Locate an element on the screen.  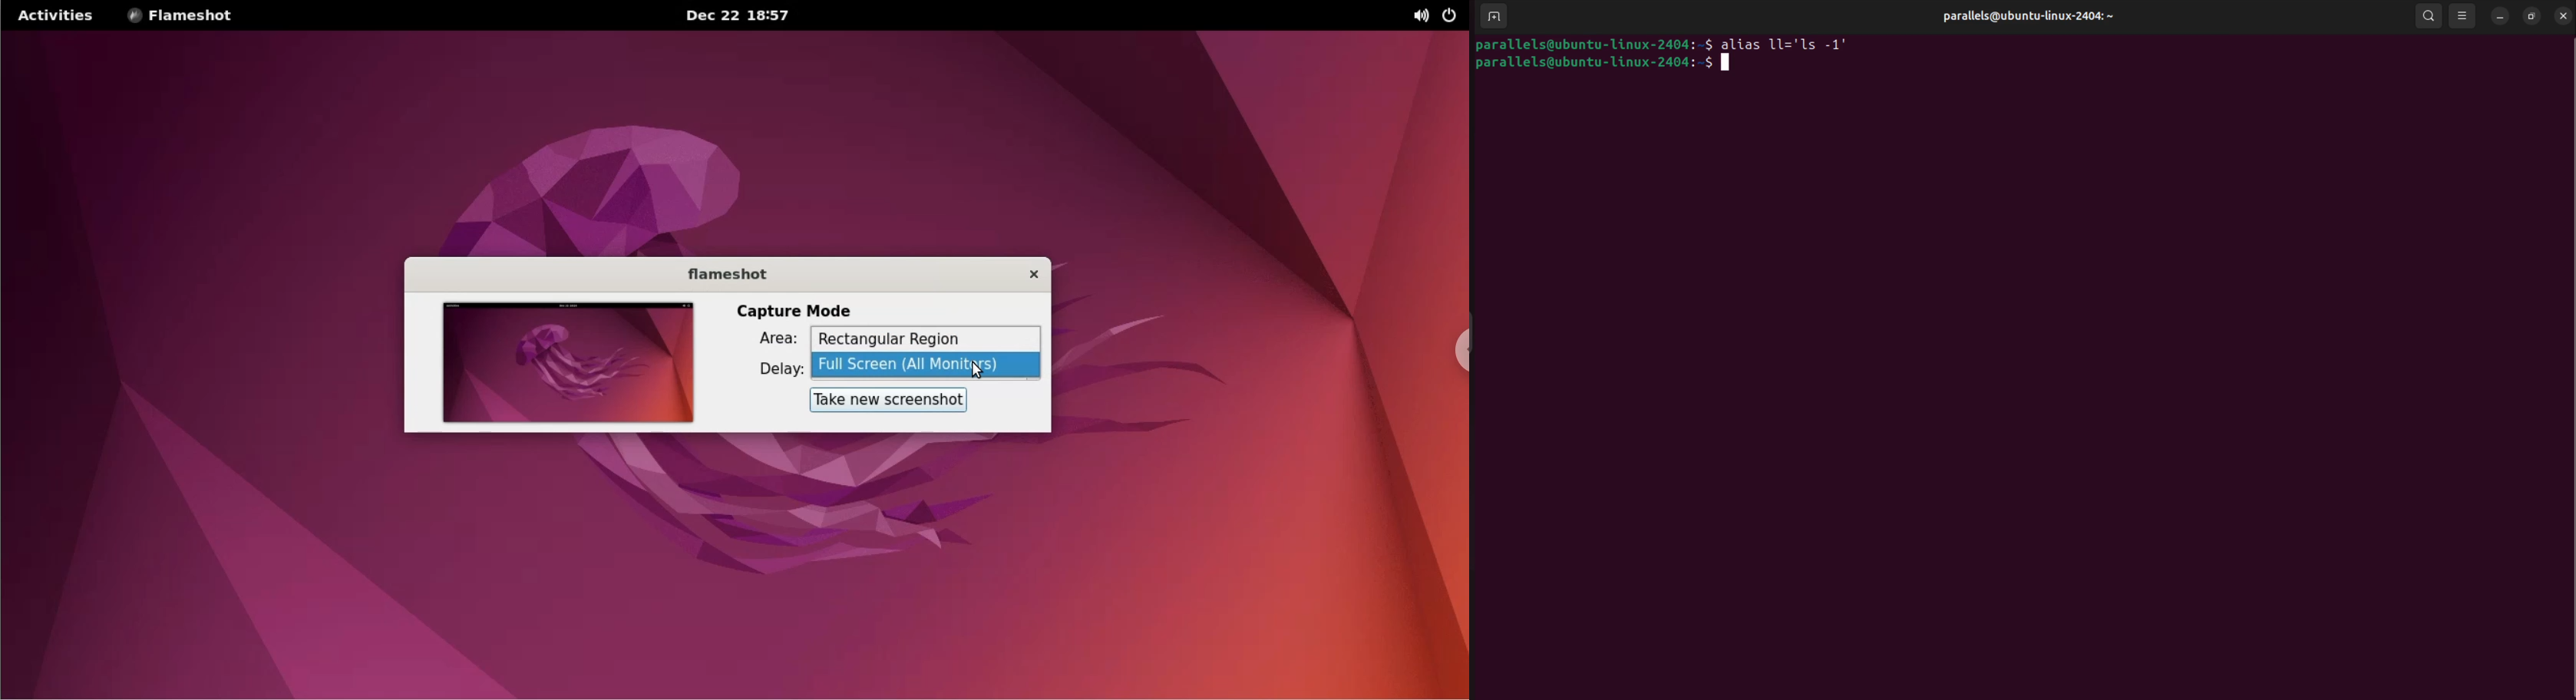
add terminal is located at coordinates (1493, 17).